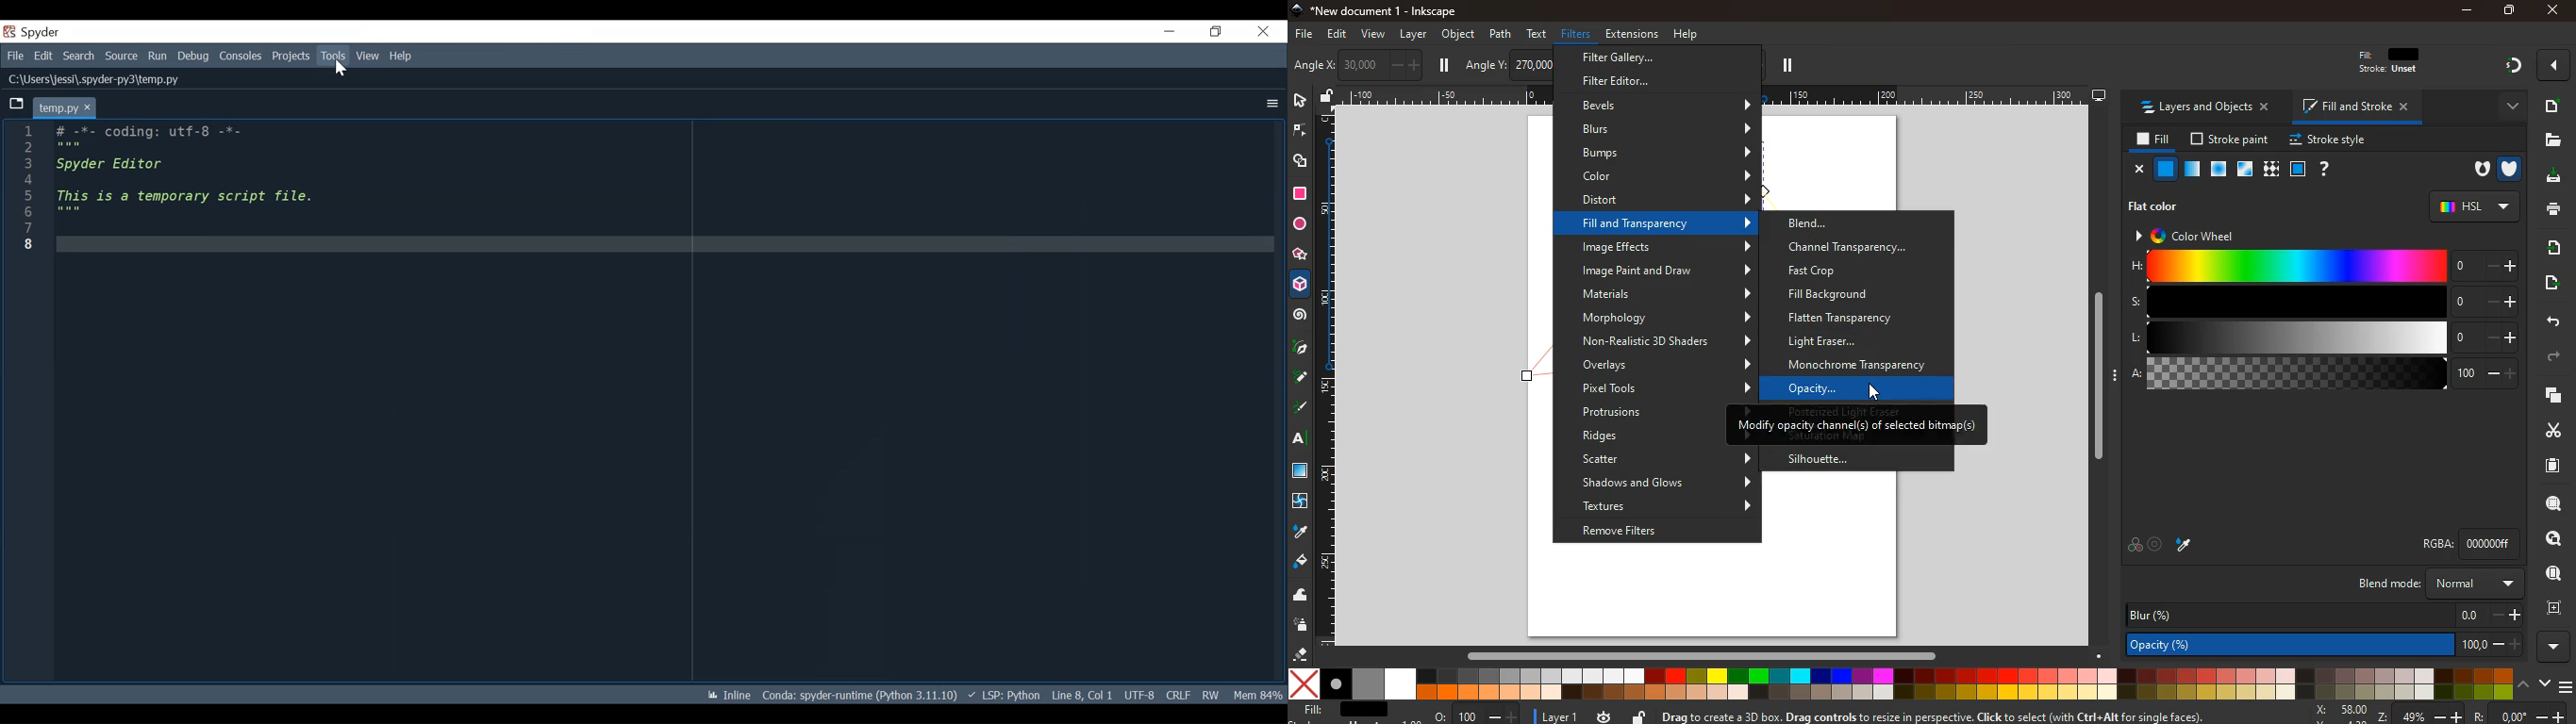 The image size is (2576, 728). Describe the element at coordinates (1297, 439) in the screenshot. I see `text` at that location.